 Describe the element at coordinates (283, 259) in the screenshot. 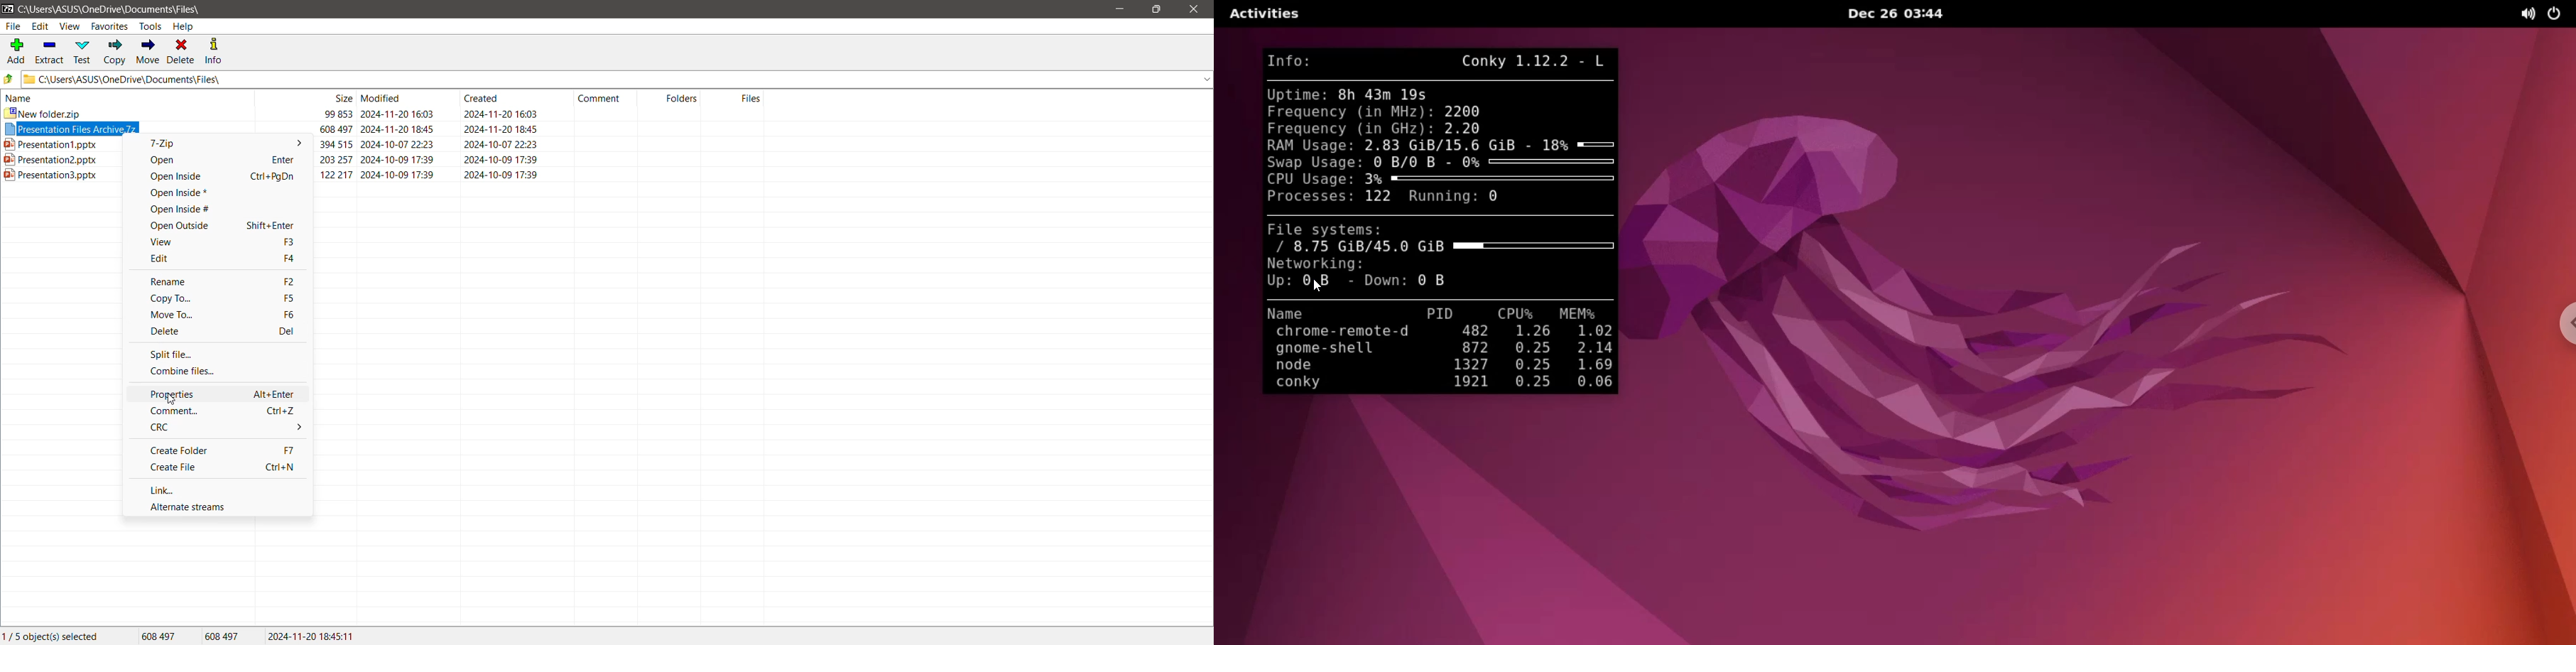

I see `f4` at that location.